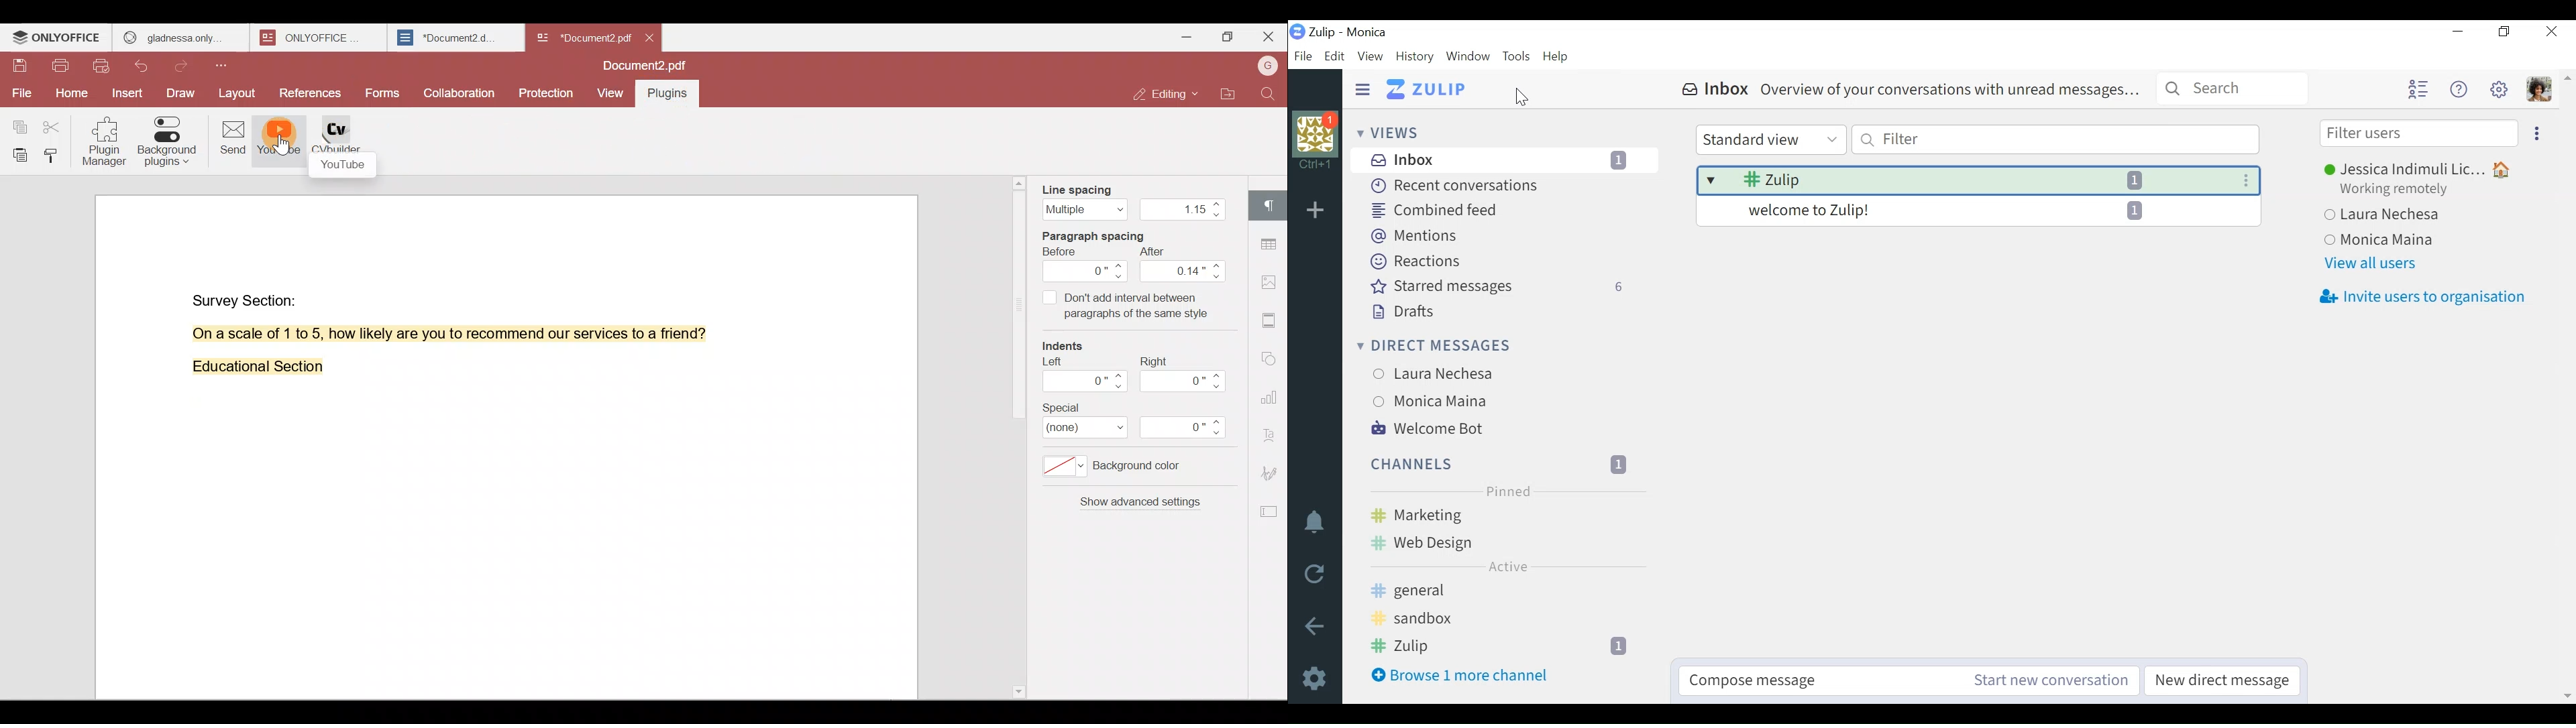 The height and width of the screenshot is (728, 2576). I want to click on Active, so click(1505, 566).